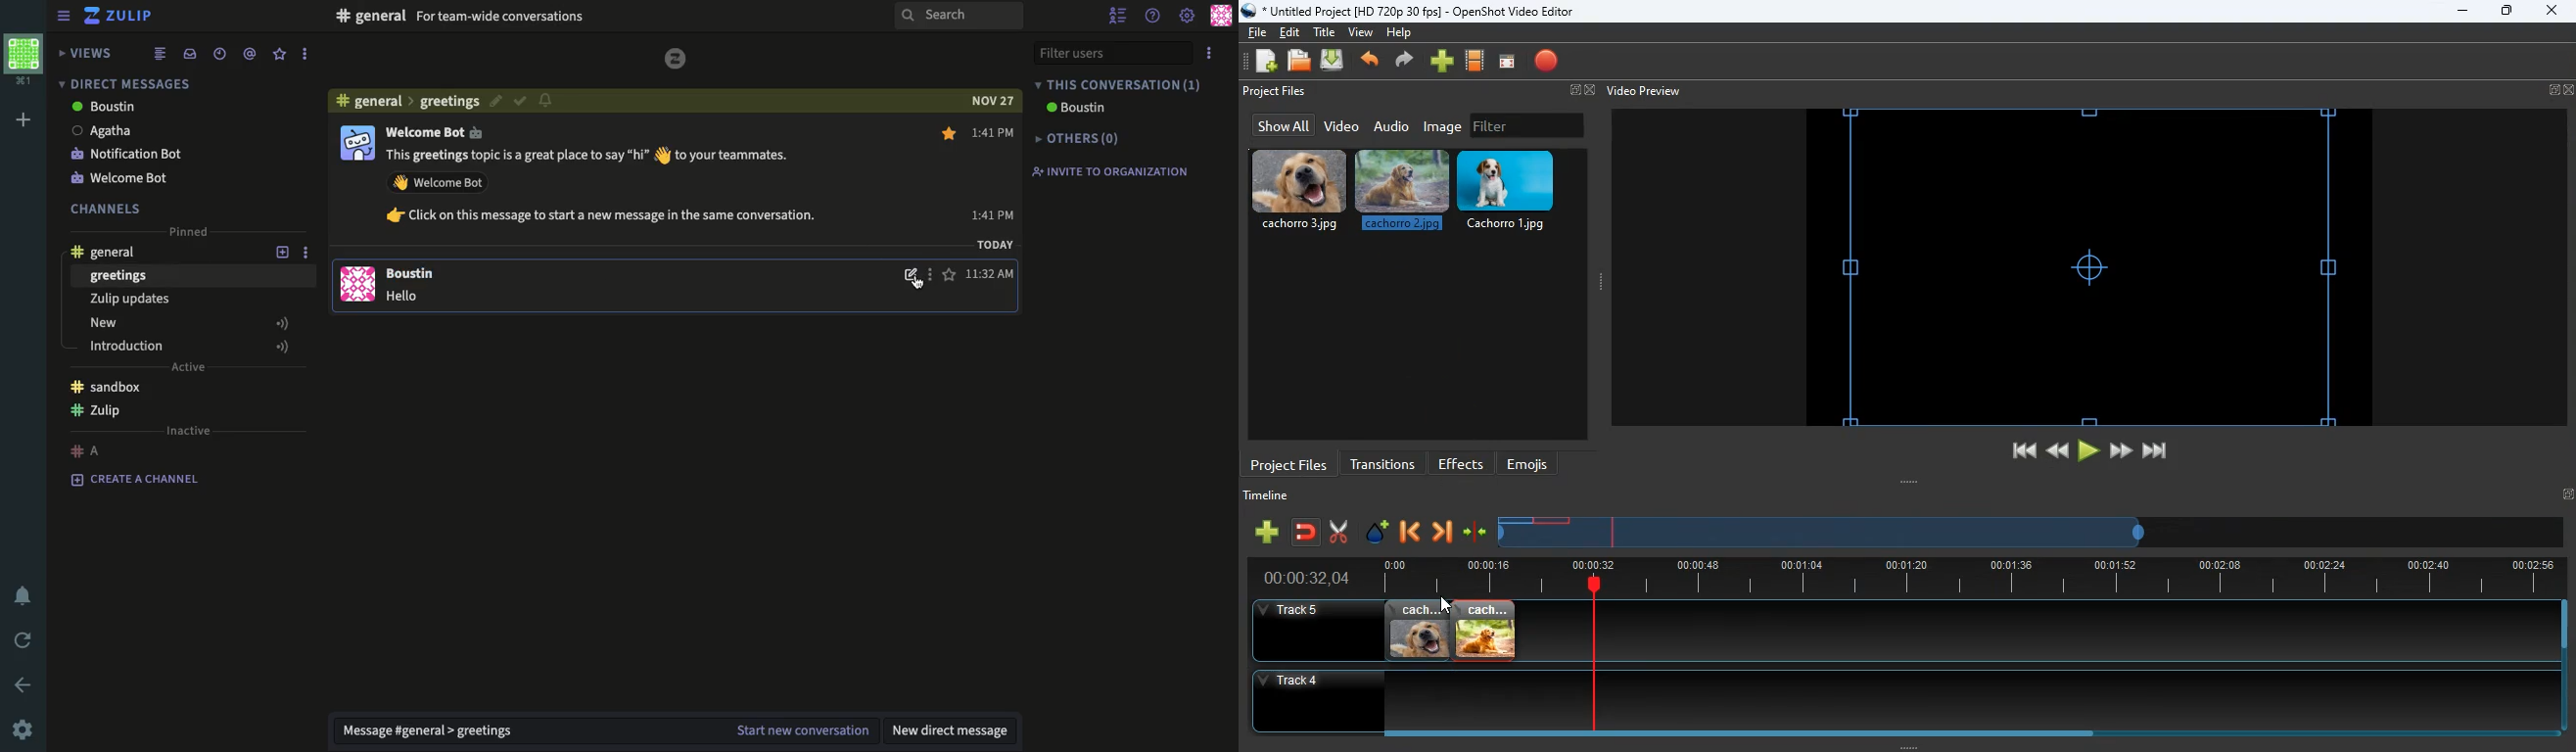 This screenshot has height=756, width=2576. I want to click on emojis, so click(1532, 464).